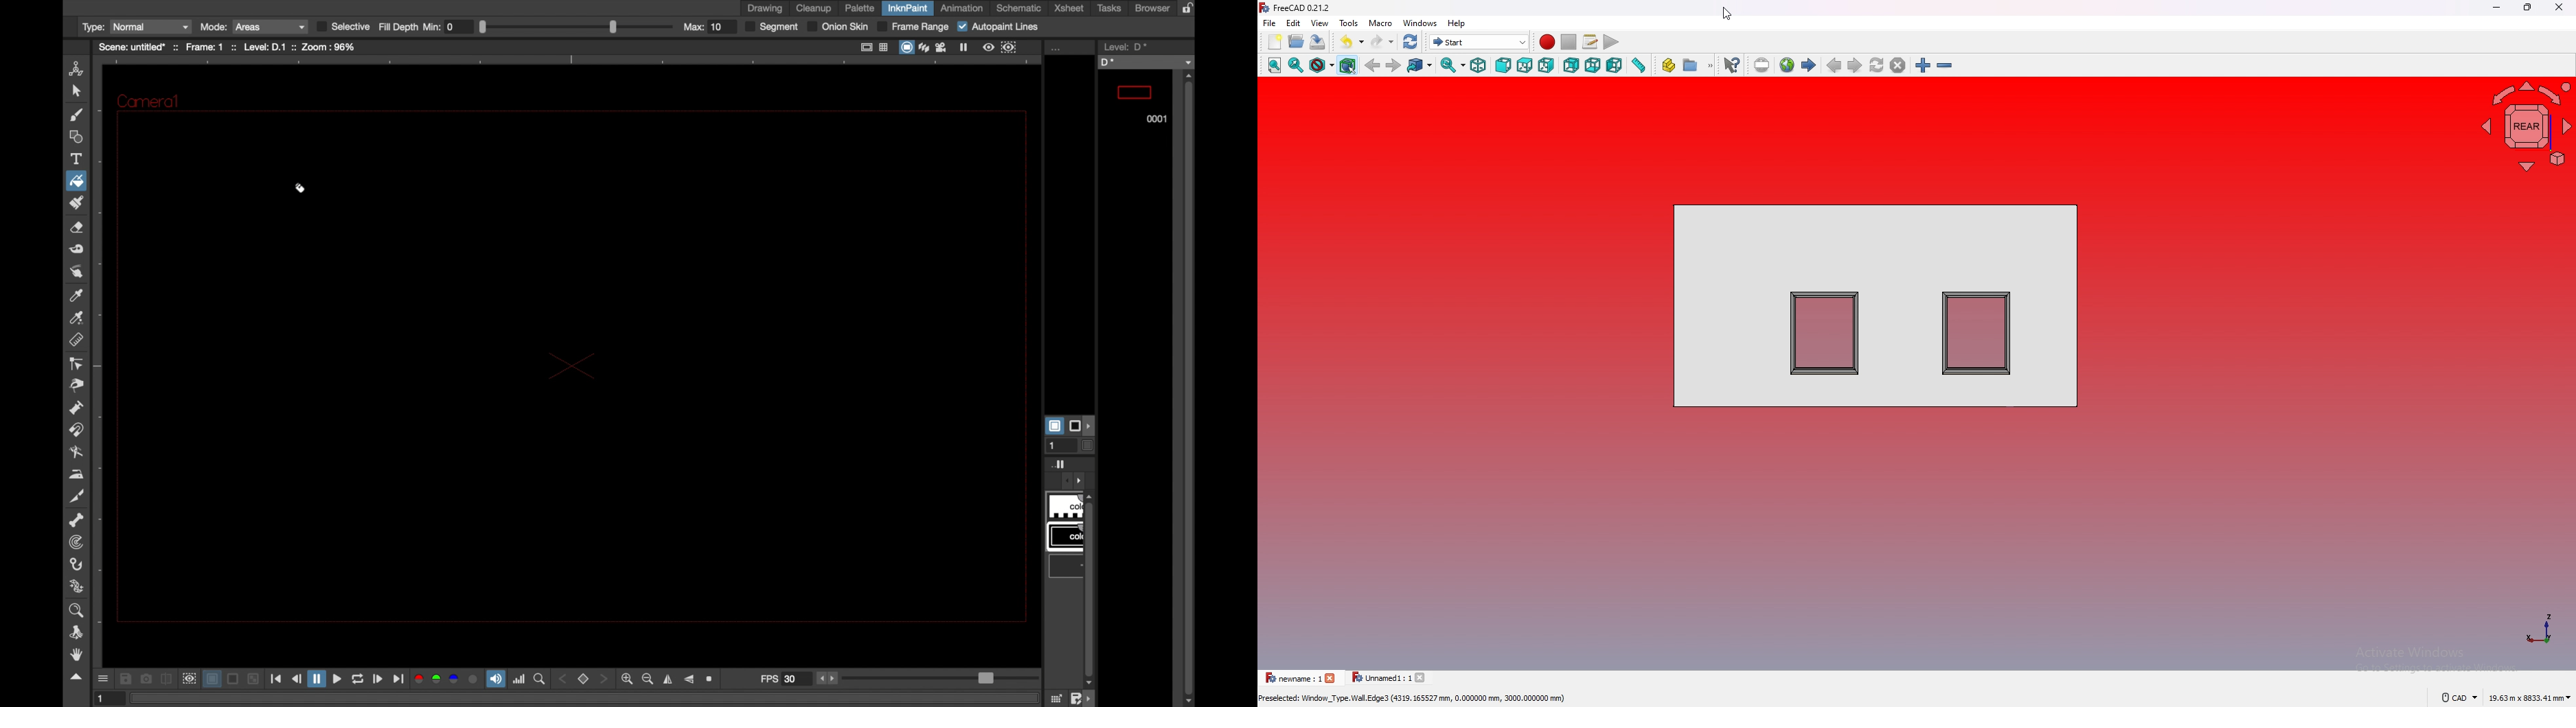 The height and width of the screenshot is (728, 2576). I want to click on navigating cube, so click(2525, 128).